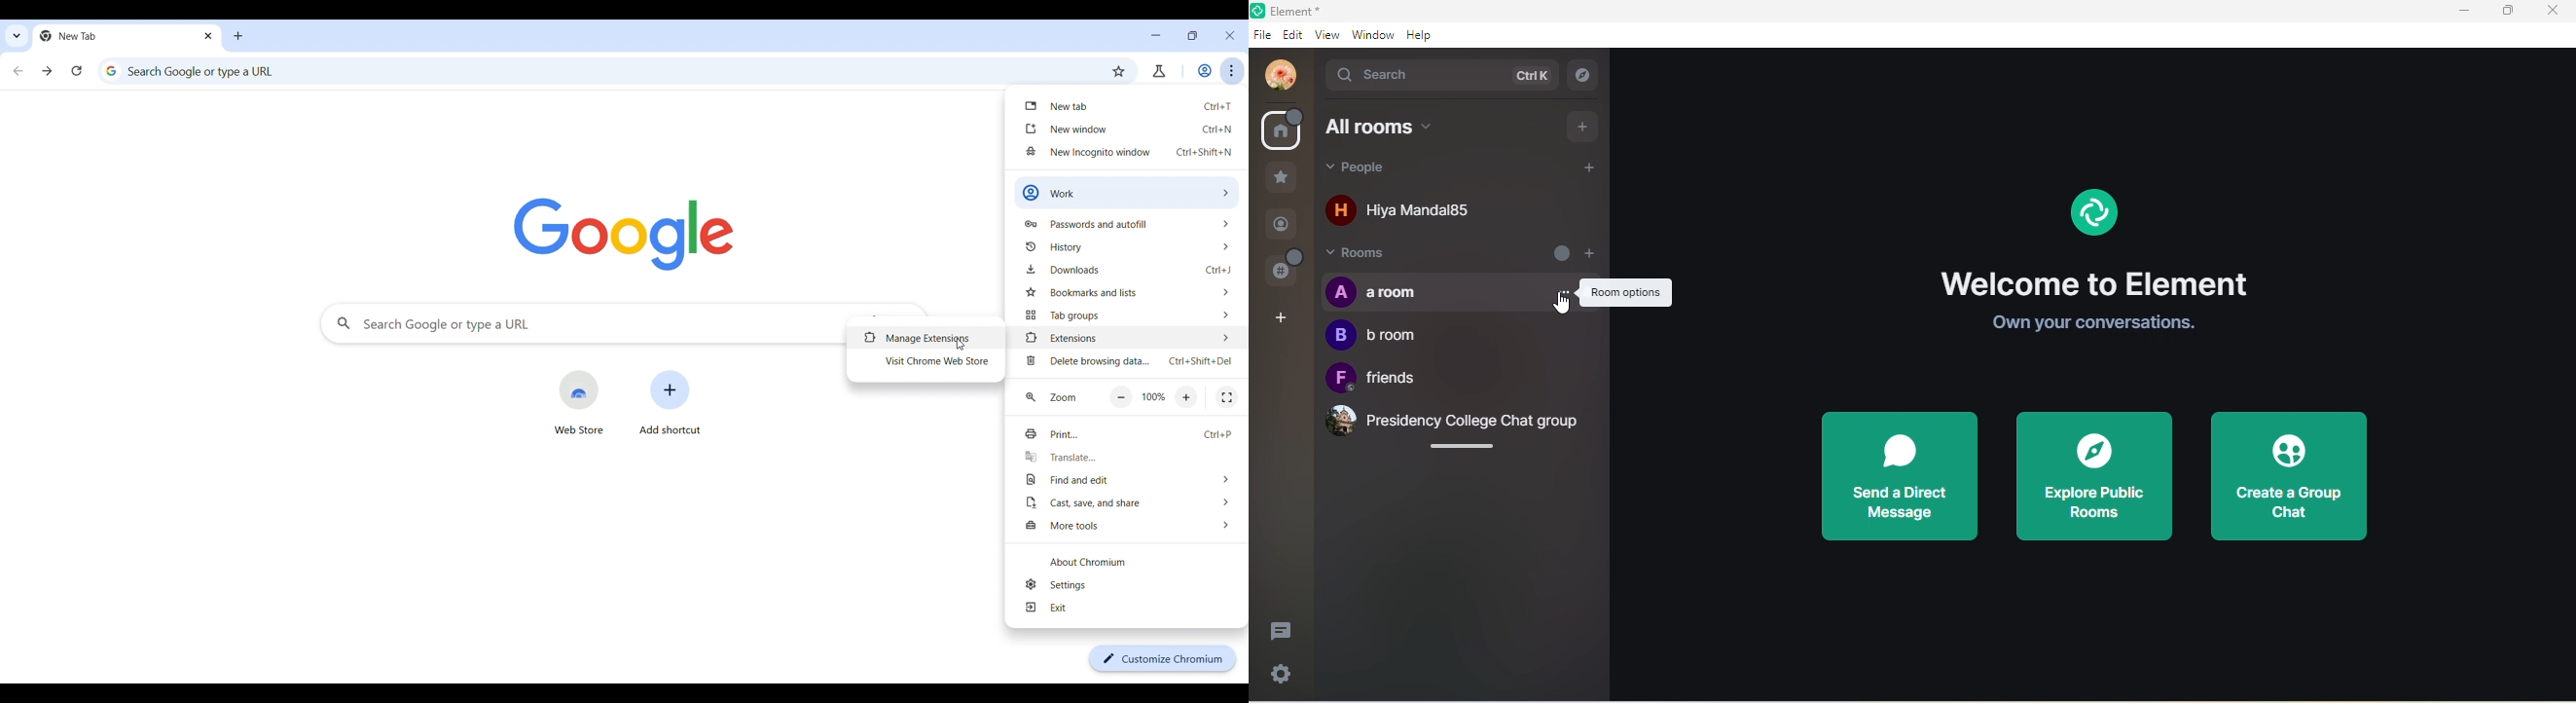 The width and height of the screenshot is (2576, 728). I want to click on quick settings, so click(1287, 677).